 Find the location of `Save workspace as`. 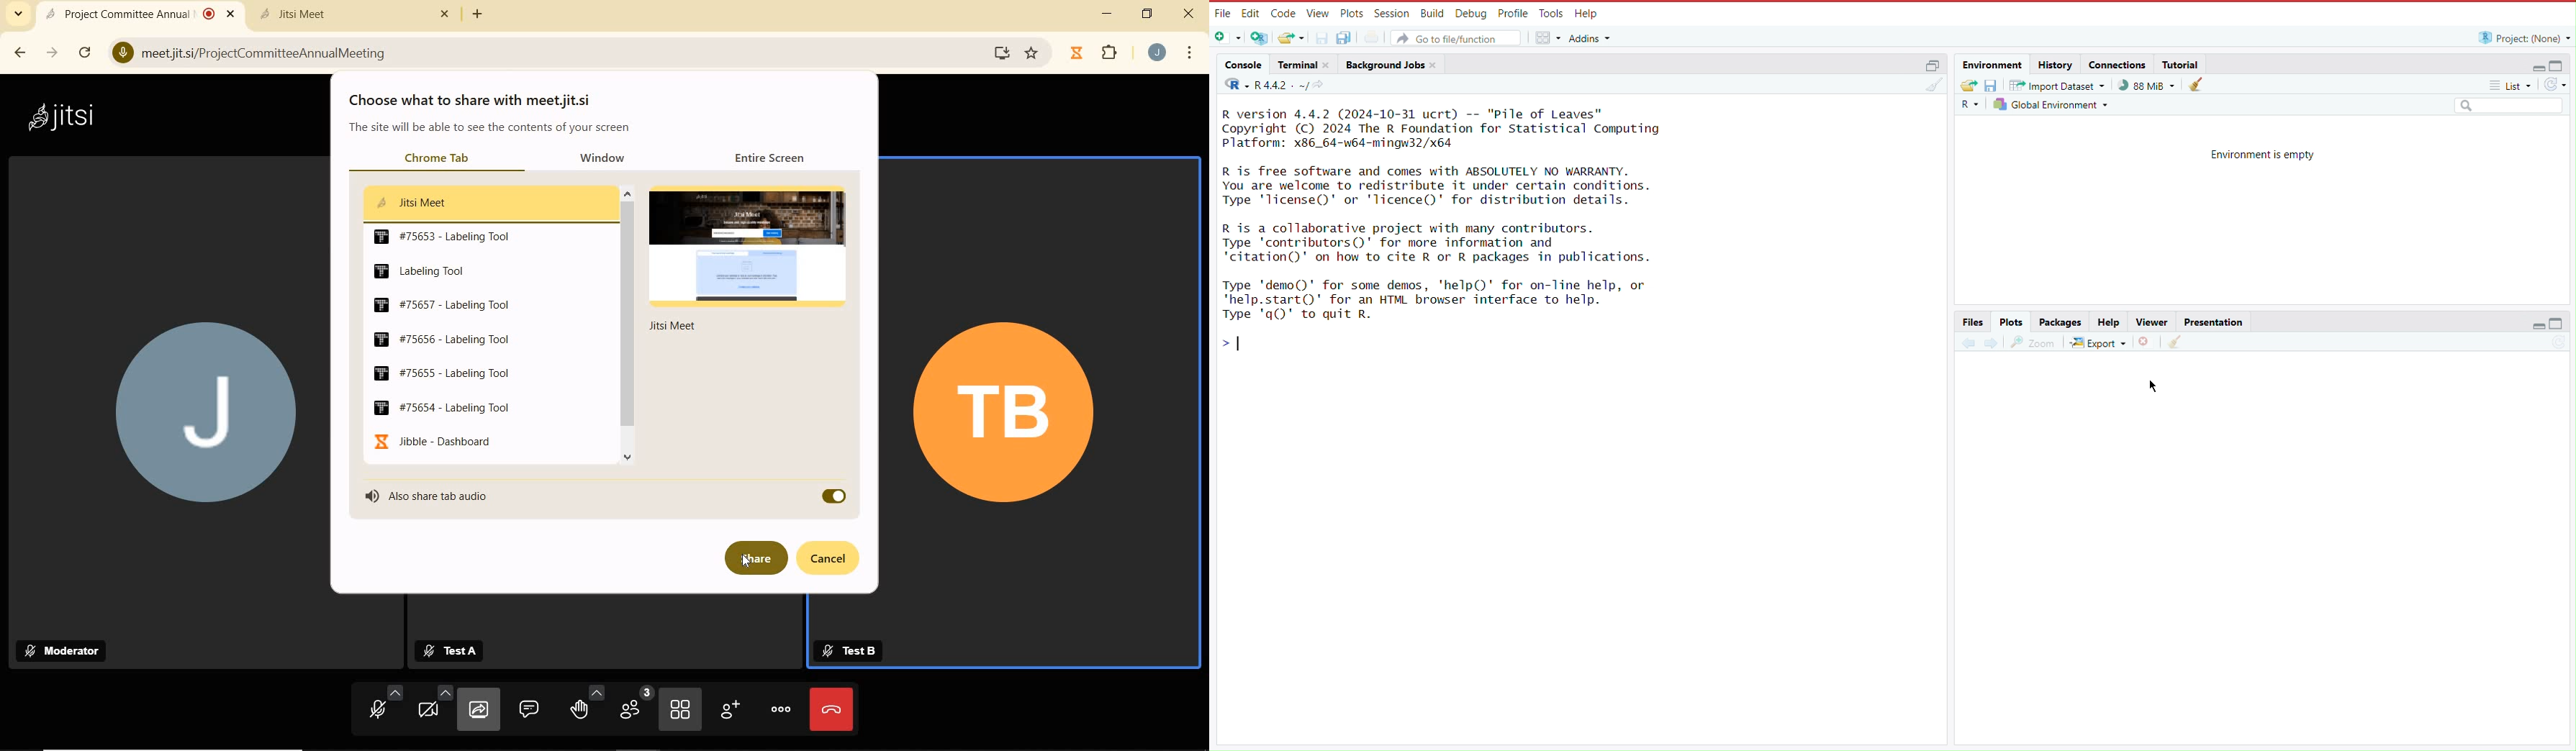

Save workspace as is located at coordinates (1994, 85).